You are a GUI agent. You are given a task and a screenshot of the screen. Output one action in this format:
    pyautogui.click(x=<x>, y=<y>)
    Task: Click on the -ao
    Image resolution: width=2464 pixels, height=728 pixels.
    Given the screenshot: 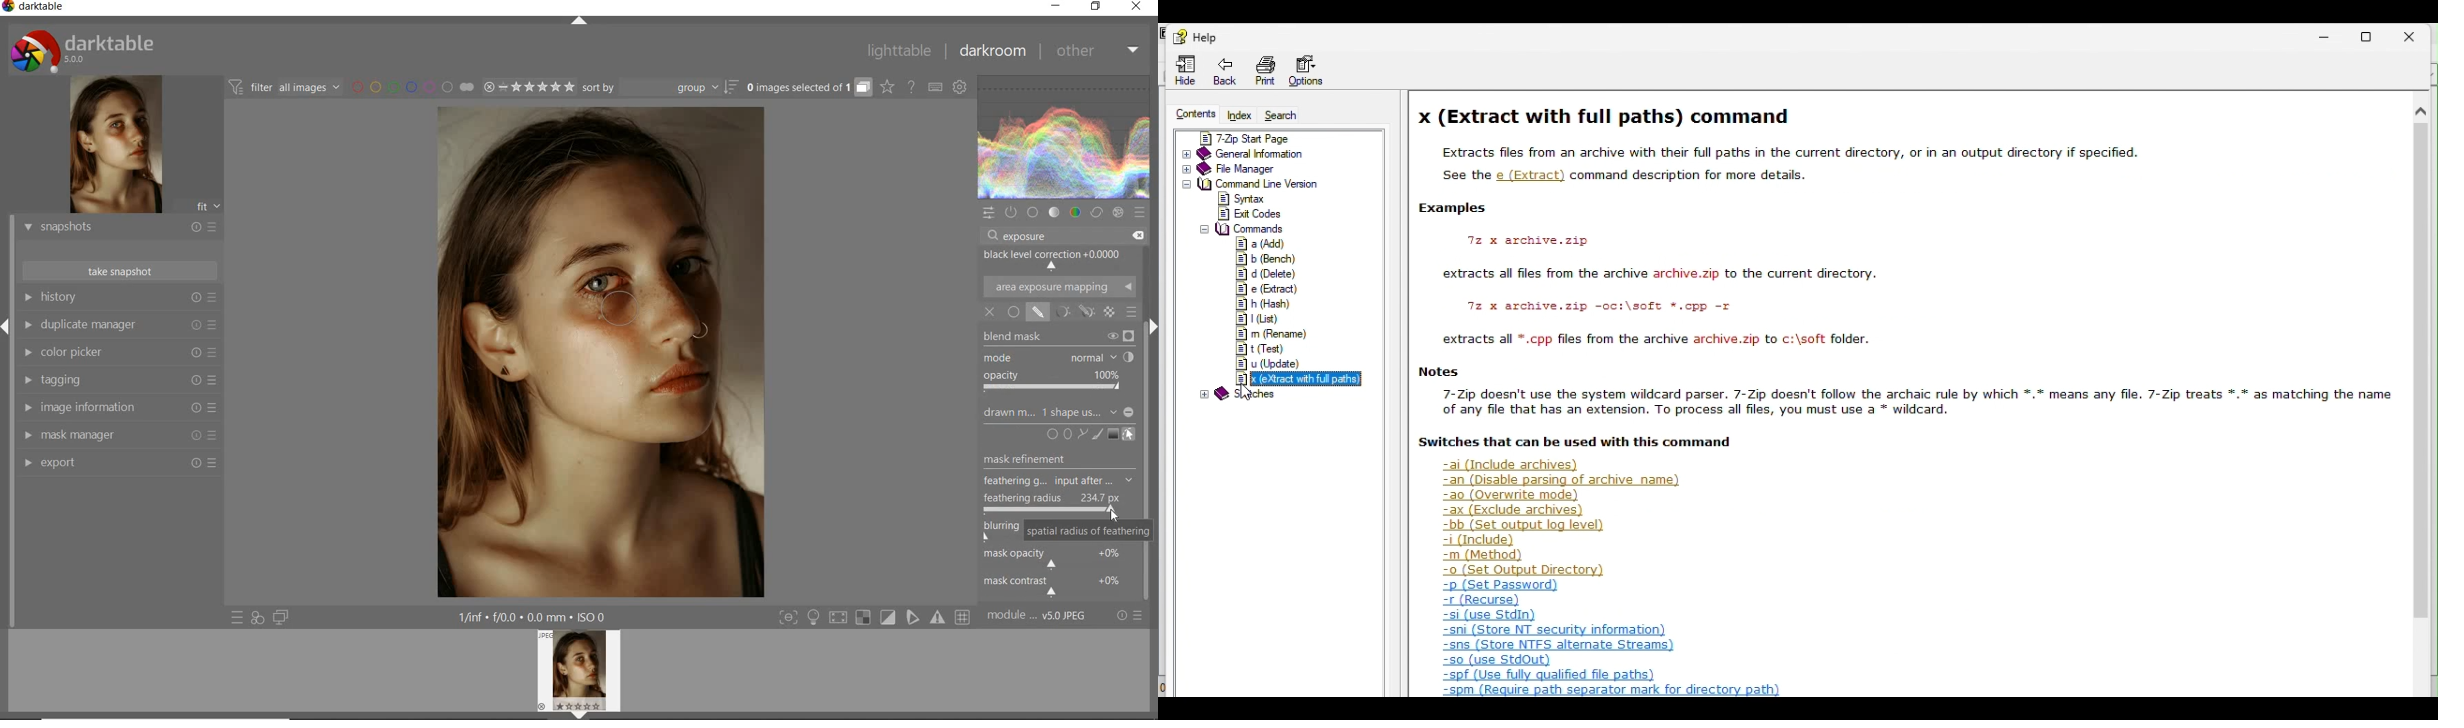 What is the action you would take?
    pyautogui.click(x=1519, y=496)
    